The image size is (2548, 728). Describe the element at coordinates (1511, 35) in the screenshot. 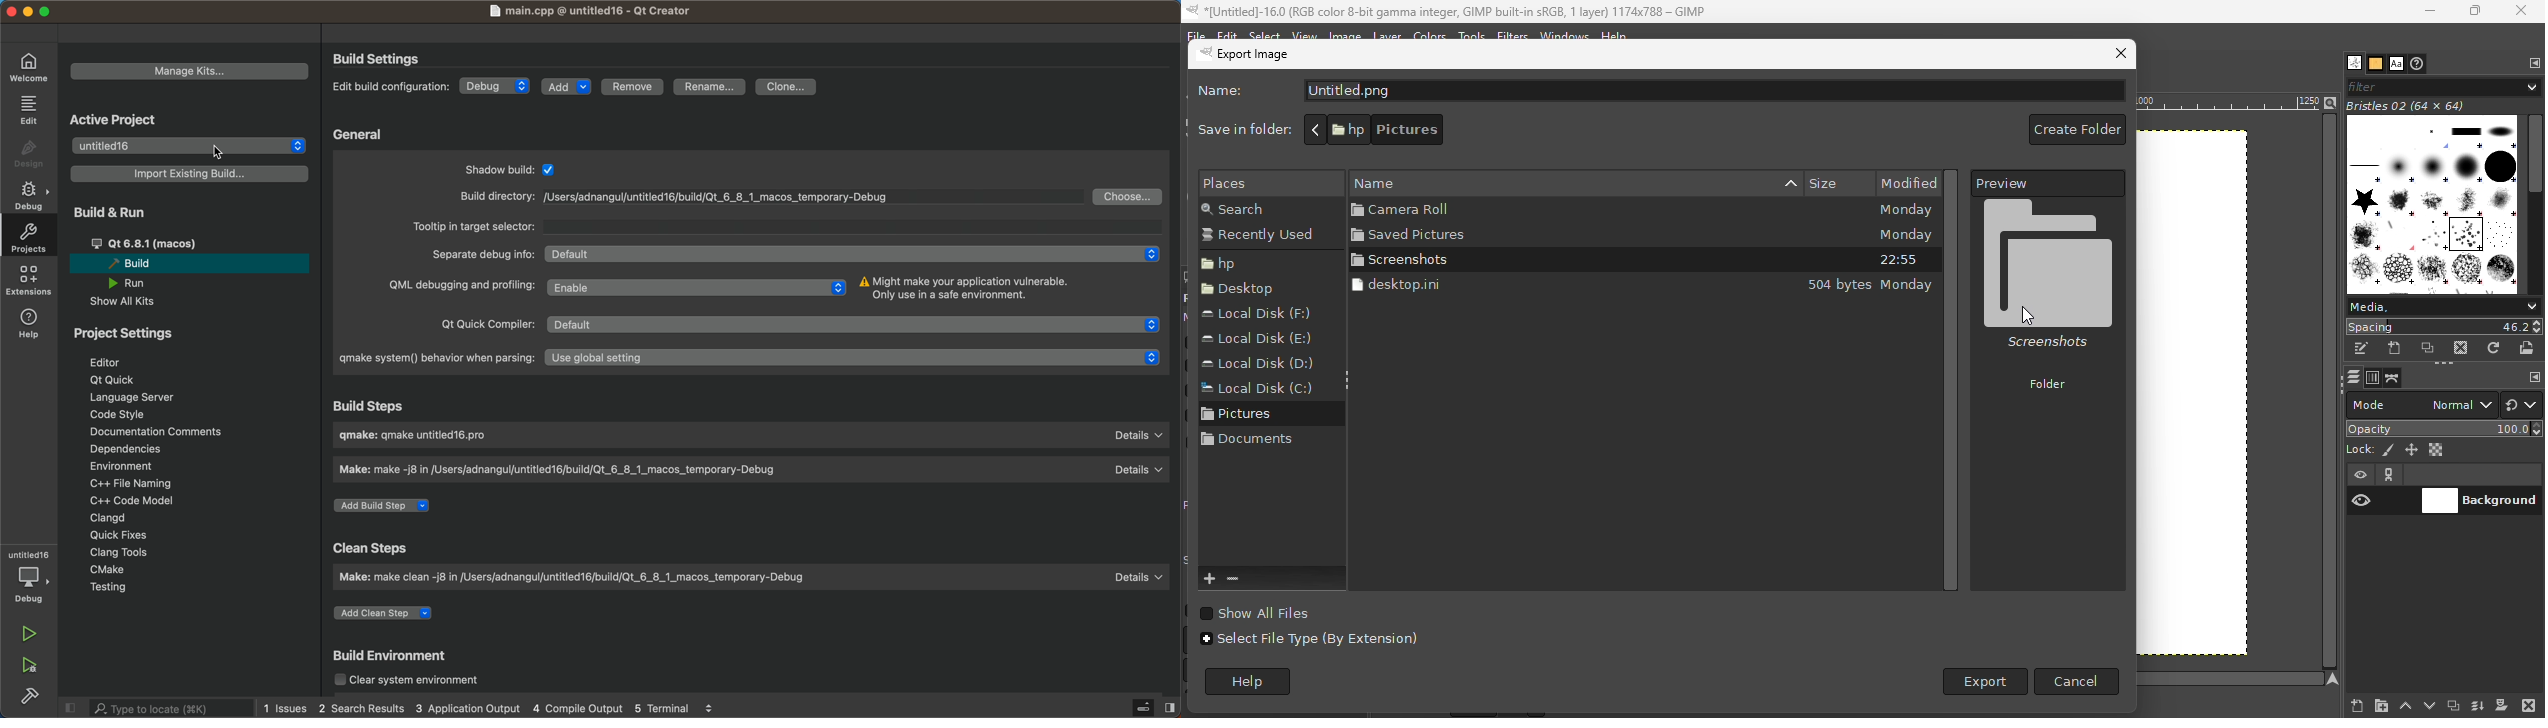

I see `Filters` at that location.